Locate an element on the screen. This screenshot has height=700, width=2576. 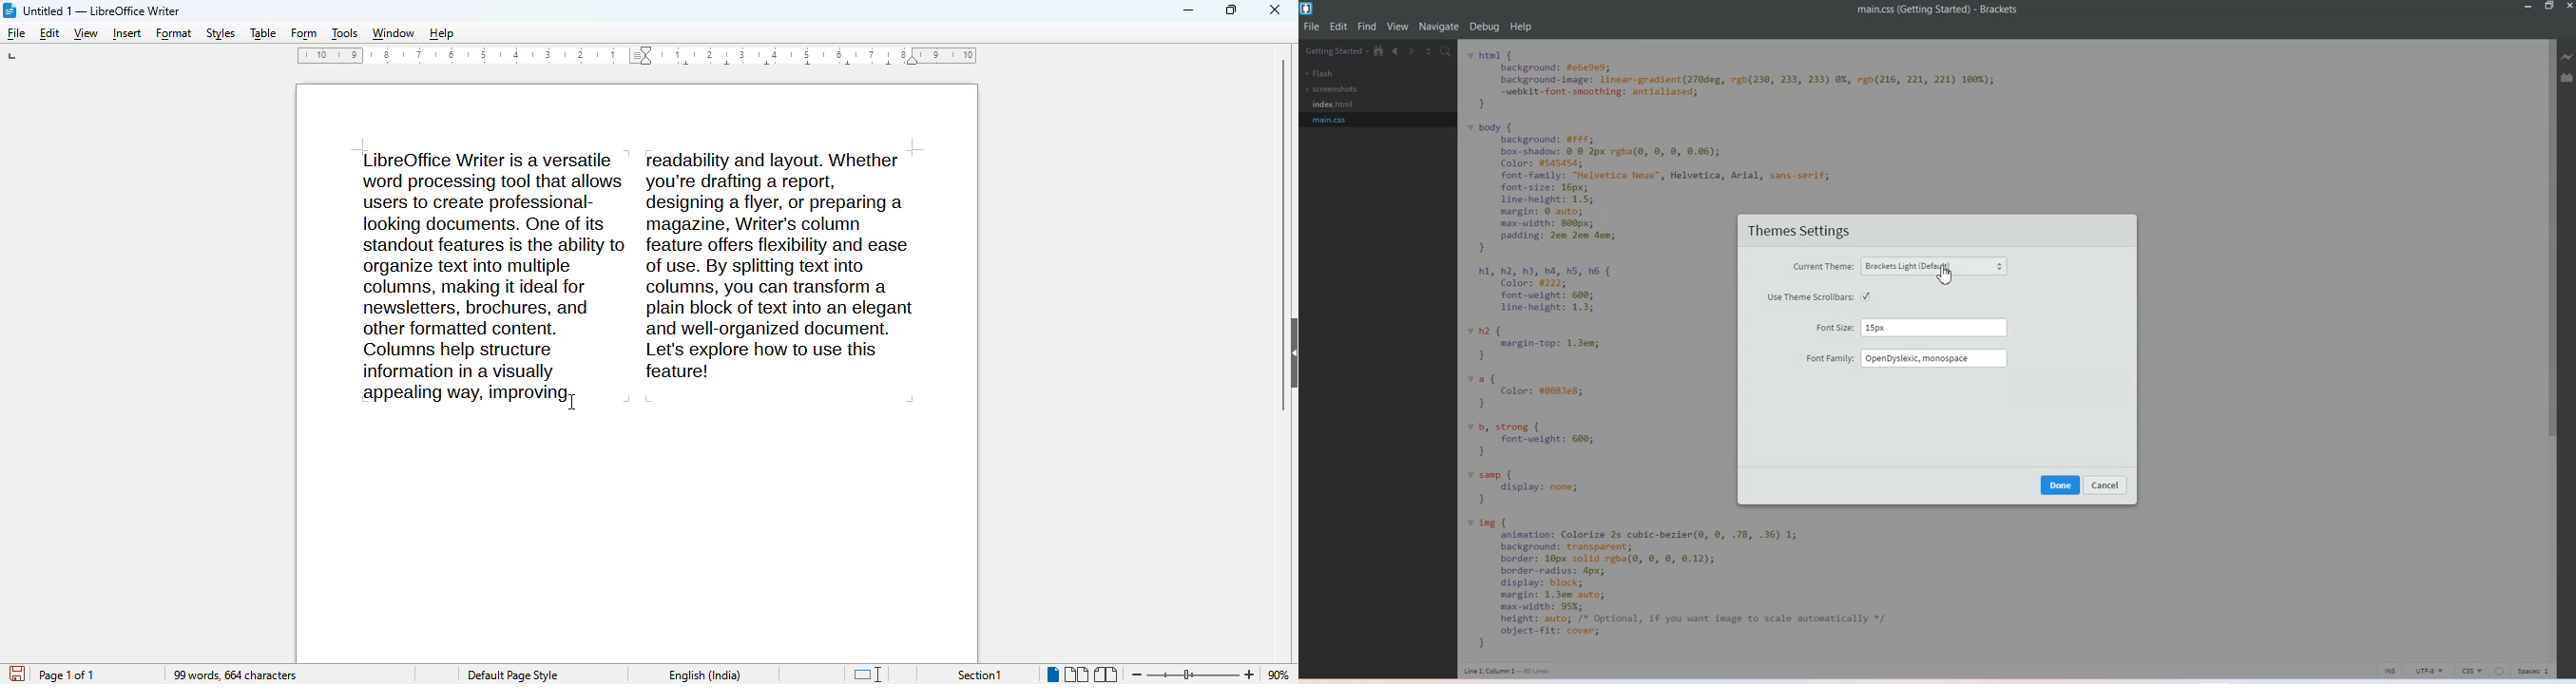
multi-page view is located at coordinates (1077, 674).